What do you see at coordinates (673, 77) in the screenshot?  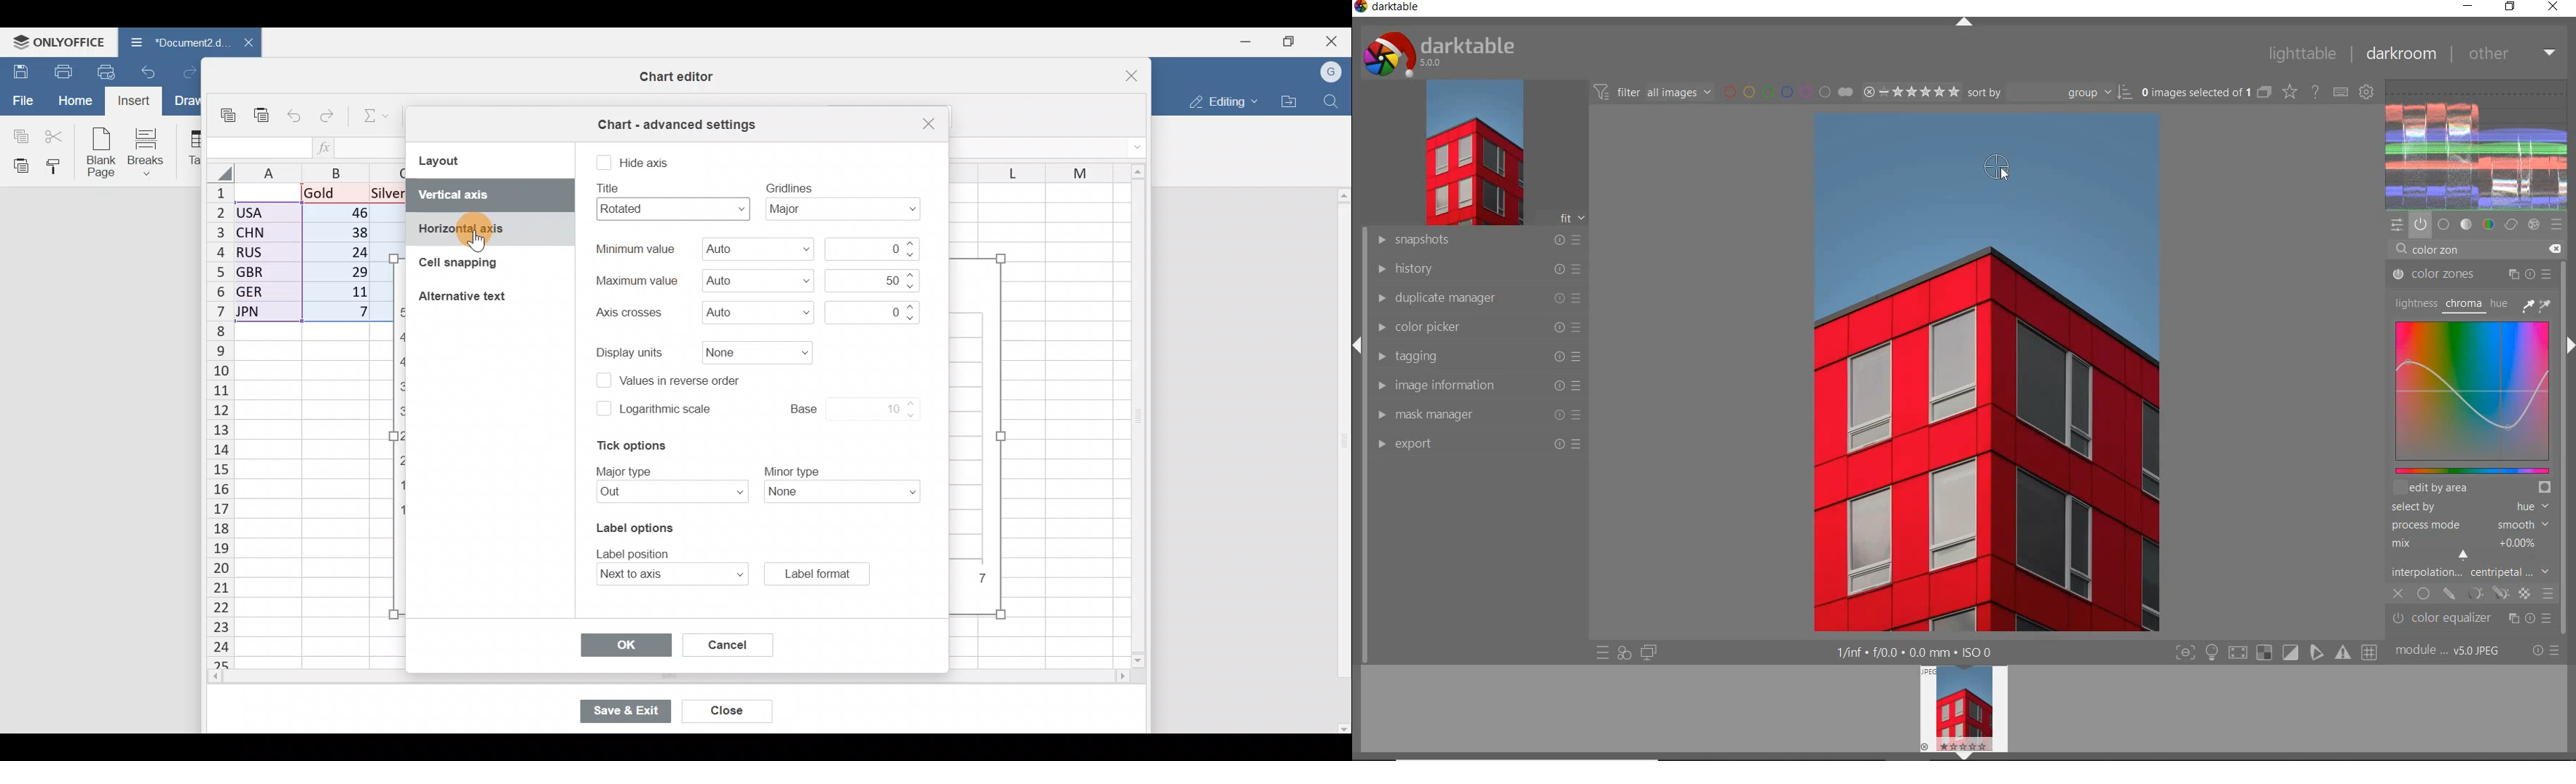 I see `Chart editor` at bounding box center [673, 77].